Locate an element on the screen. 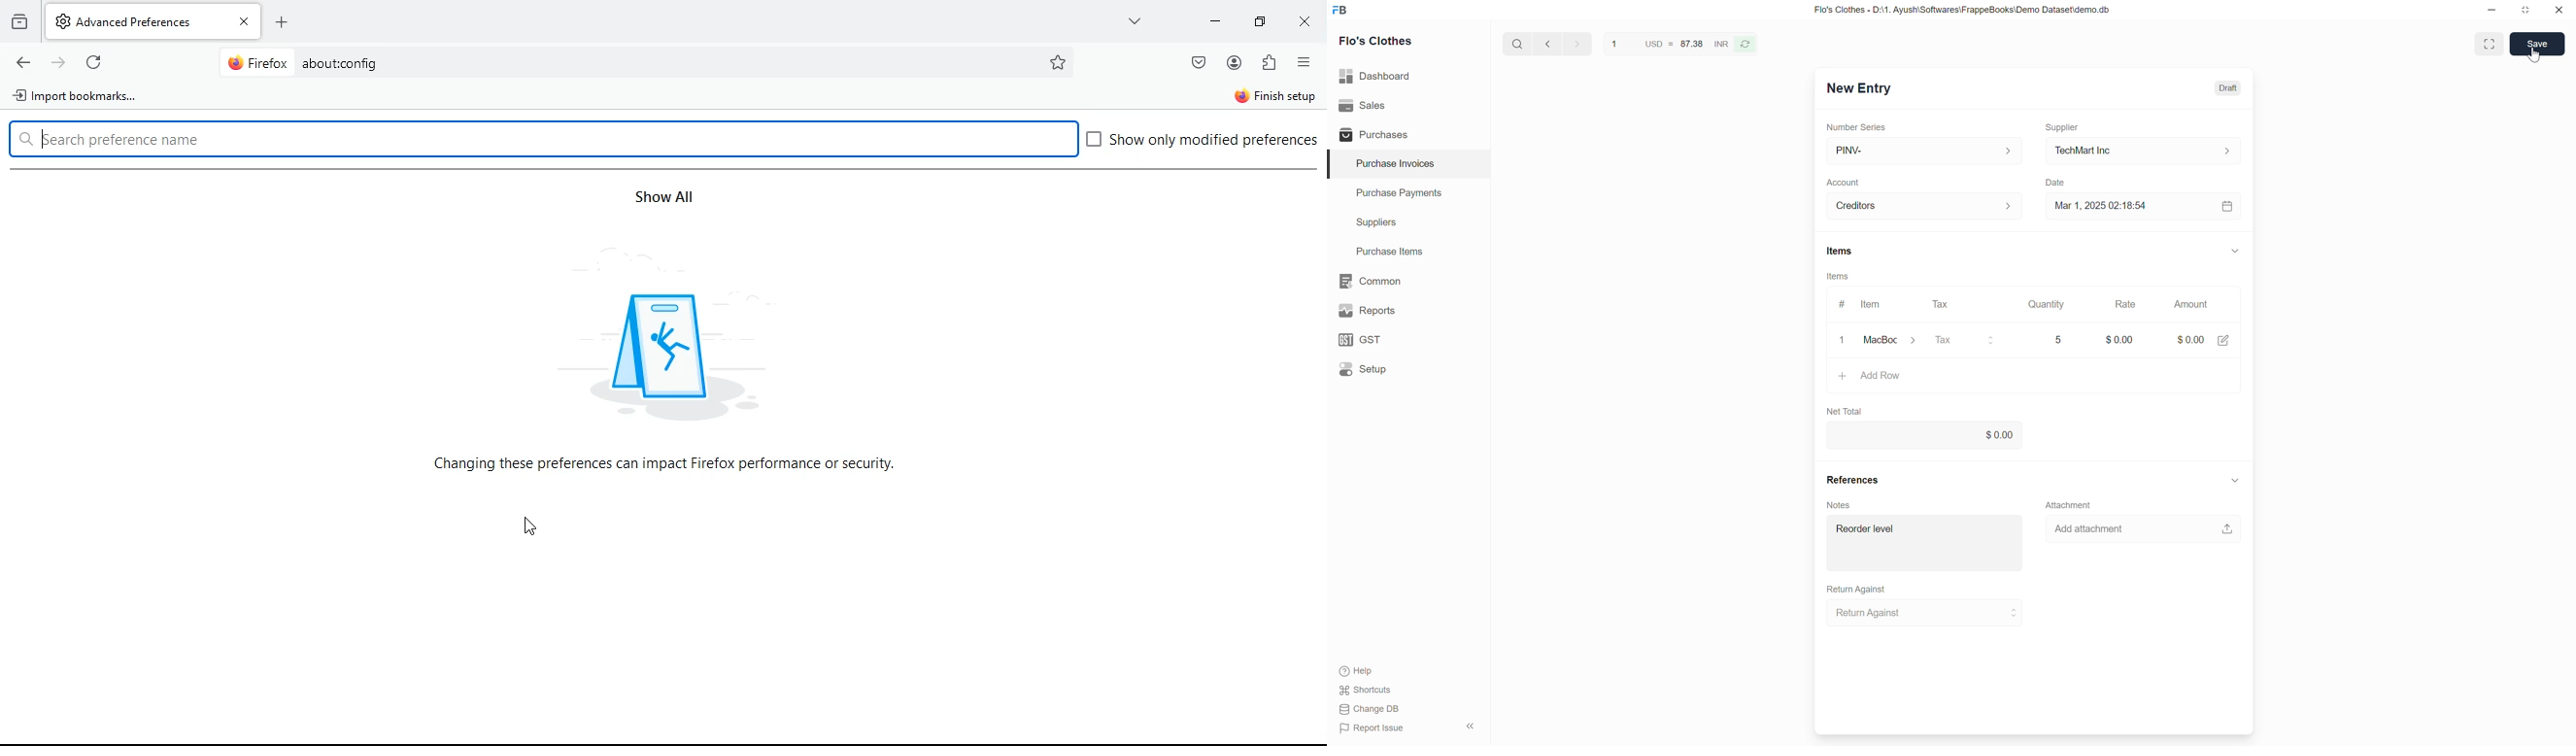 The image size is (2576, 756). TechMart Inc is located at coordinates (2144, 151).